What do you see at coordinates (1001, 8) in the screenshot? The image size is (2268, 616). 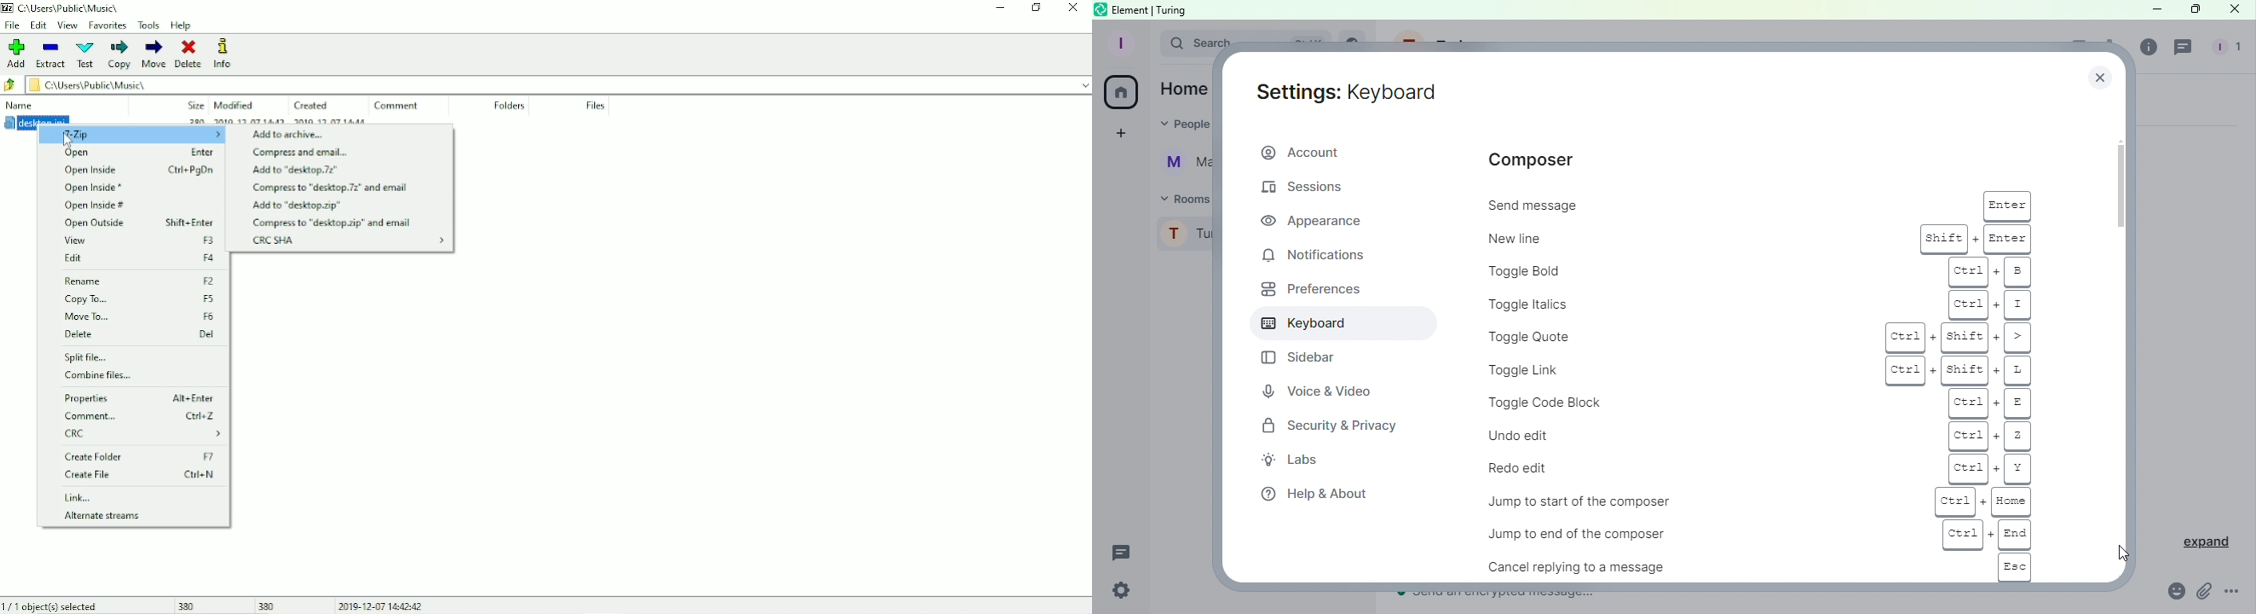 I see `Minimize` at bounding box center [1001, 8].